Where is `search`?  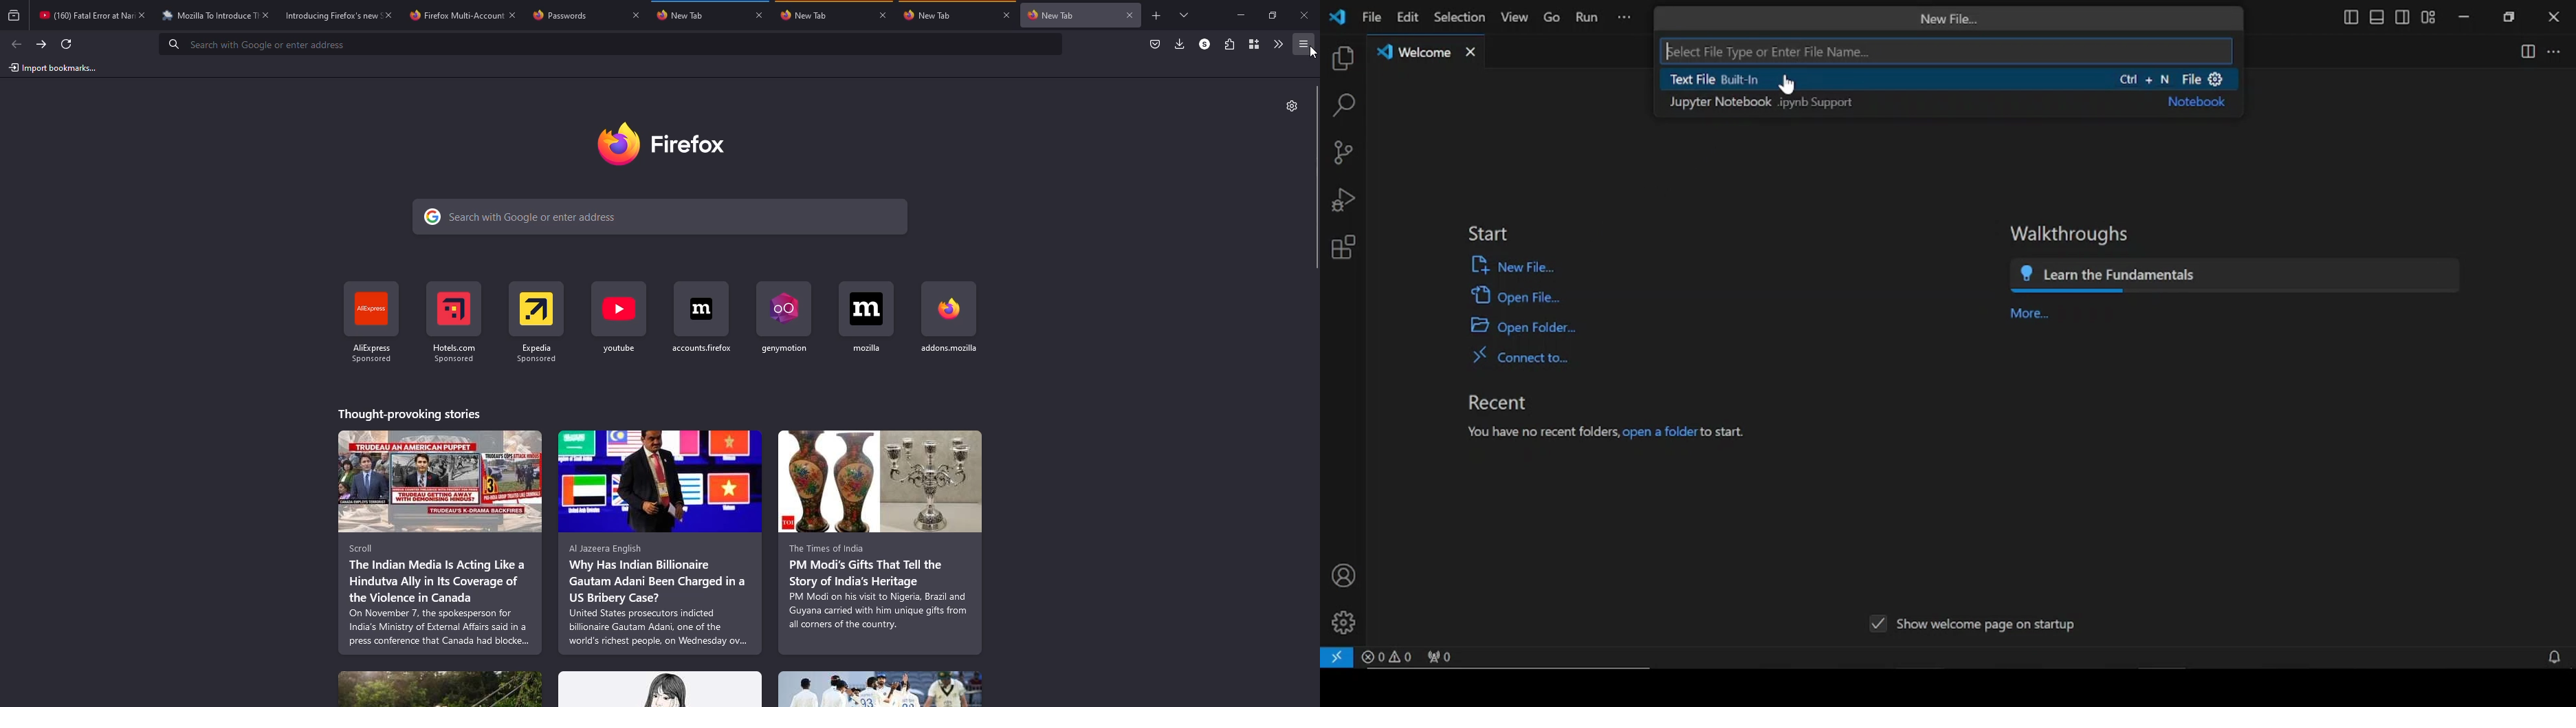
search is located at coordinates (661, 217).